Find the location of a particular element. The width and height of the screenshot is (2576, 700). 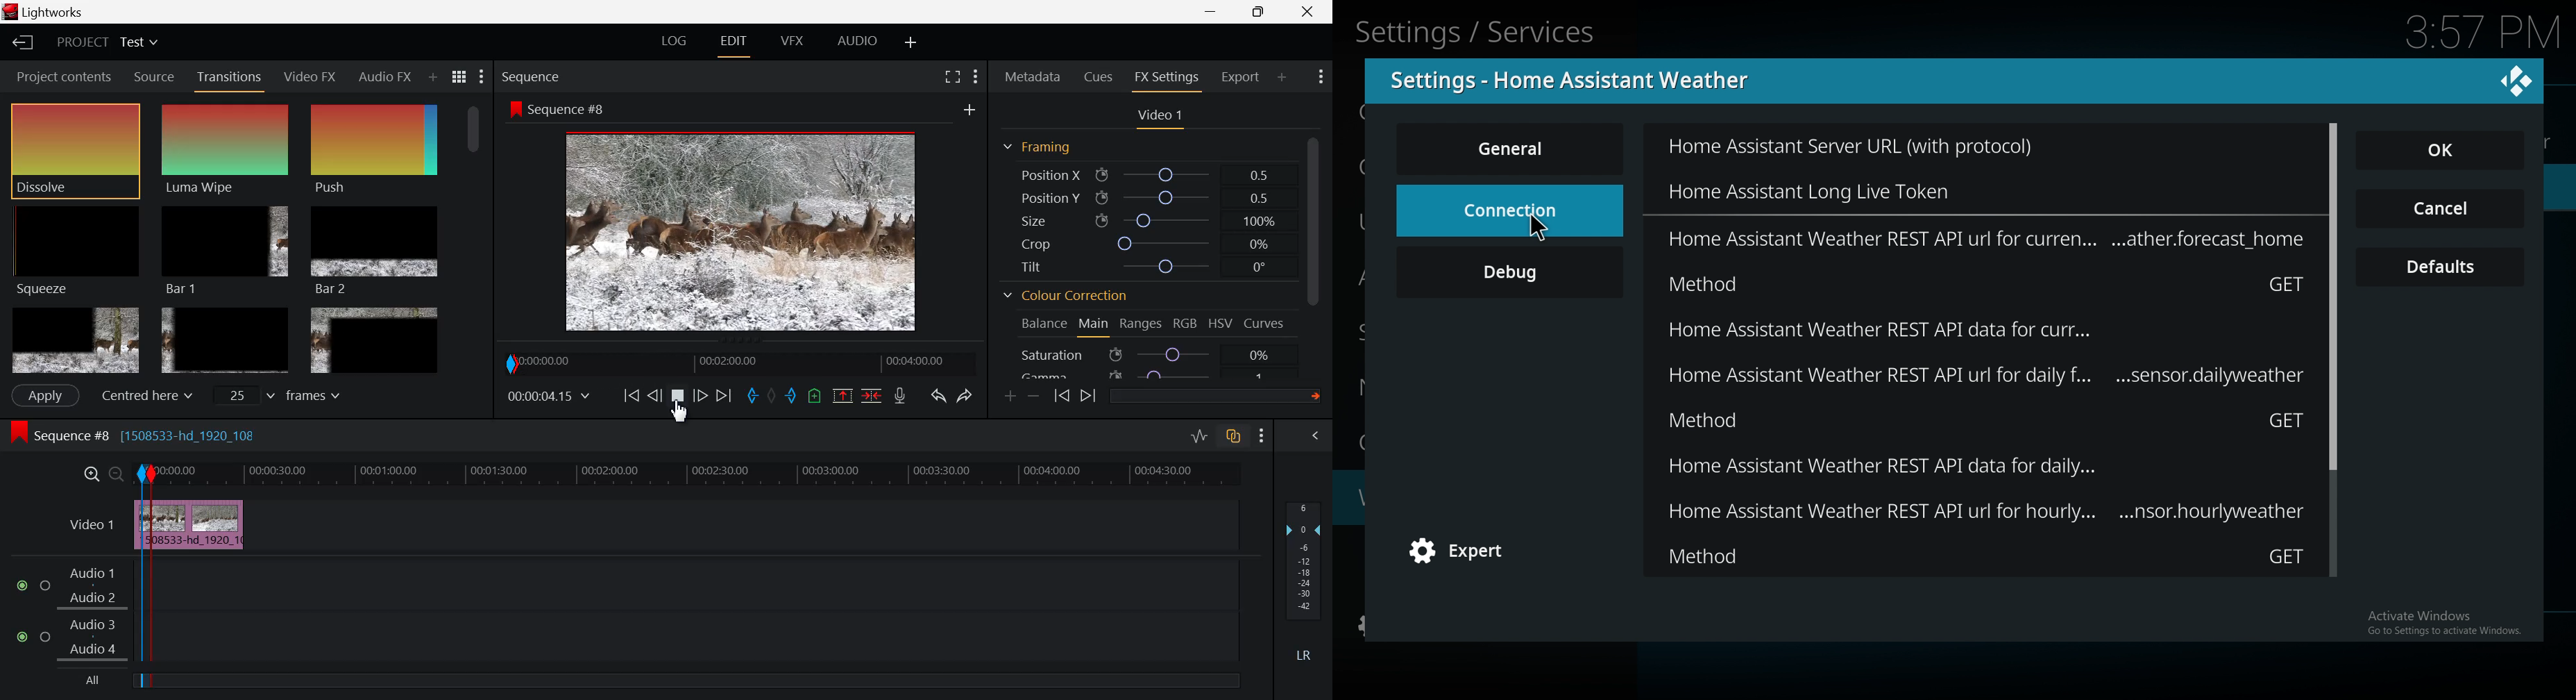

Time is located at coordinates (2485, 32).